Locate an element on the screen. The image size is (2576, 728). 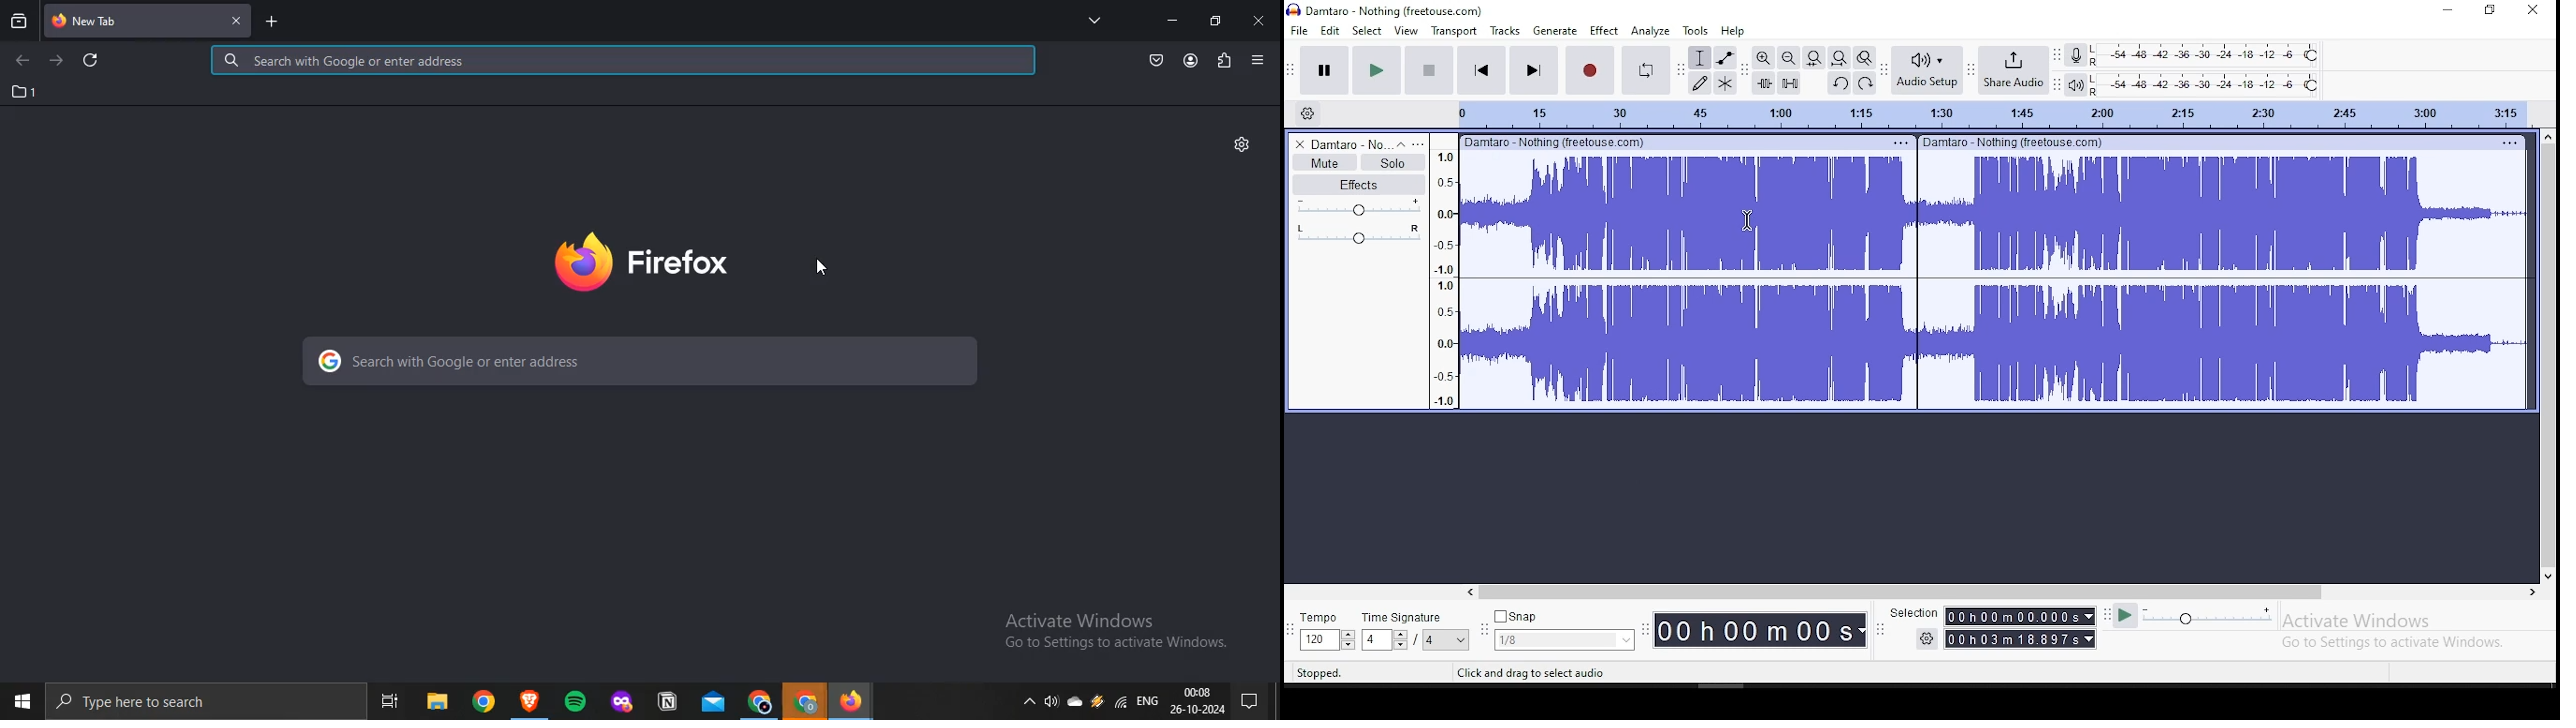
recent browsing is located at coordinates (18, 23).